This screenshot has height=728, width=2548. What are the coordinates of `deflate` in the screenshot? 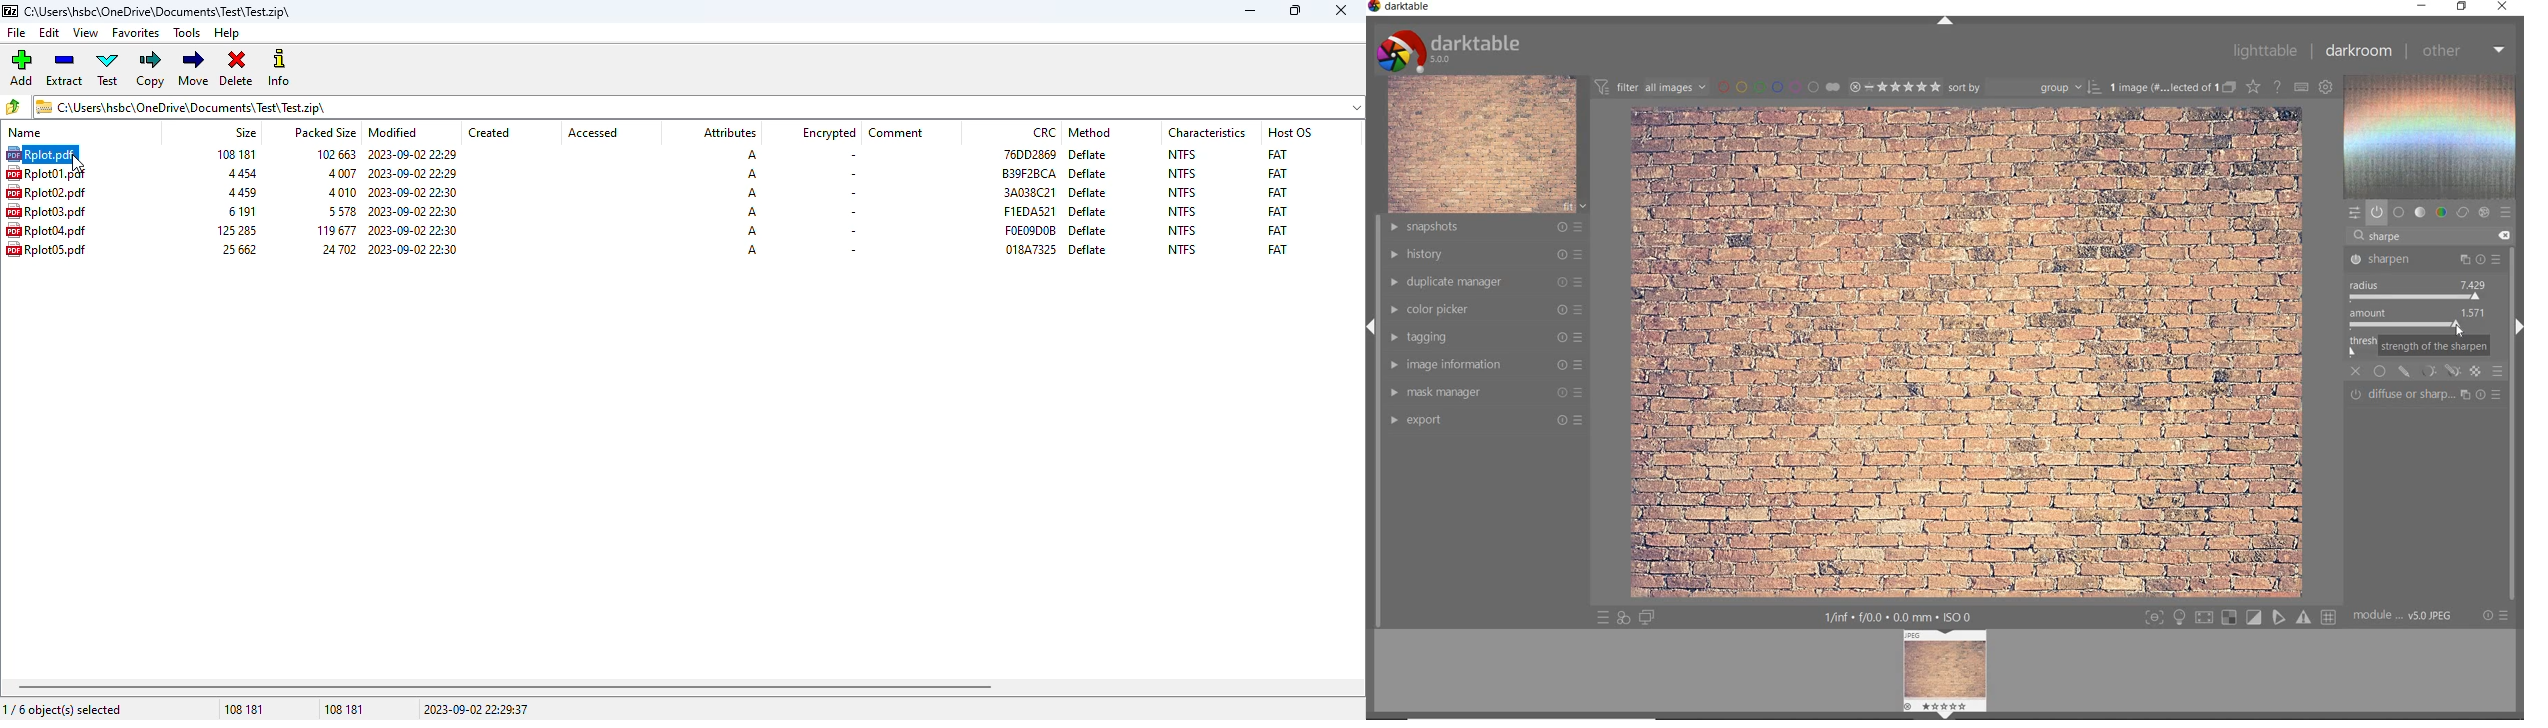 It's located at (1088, 249).